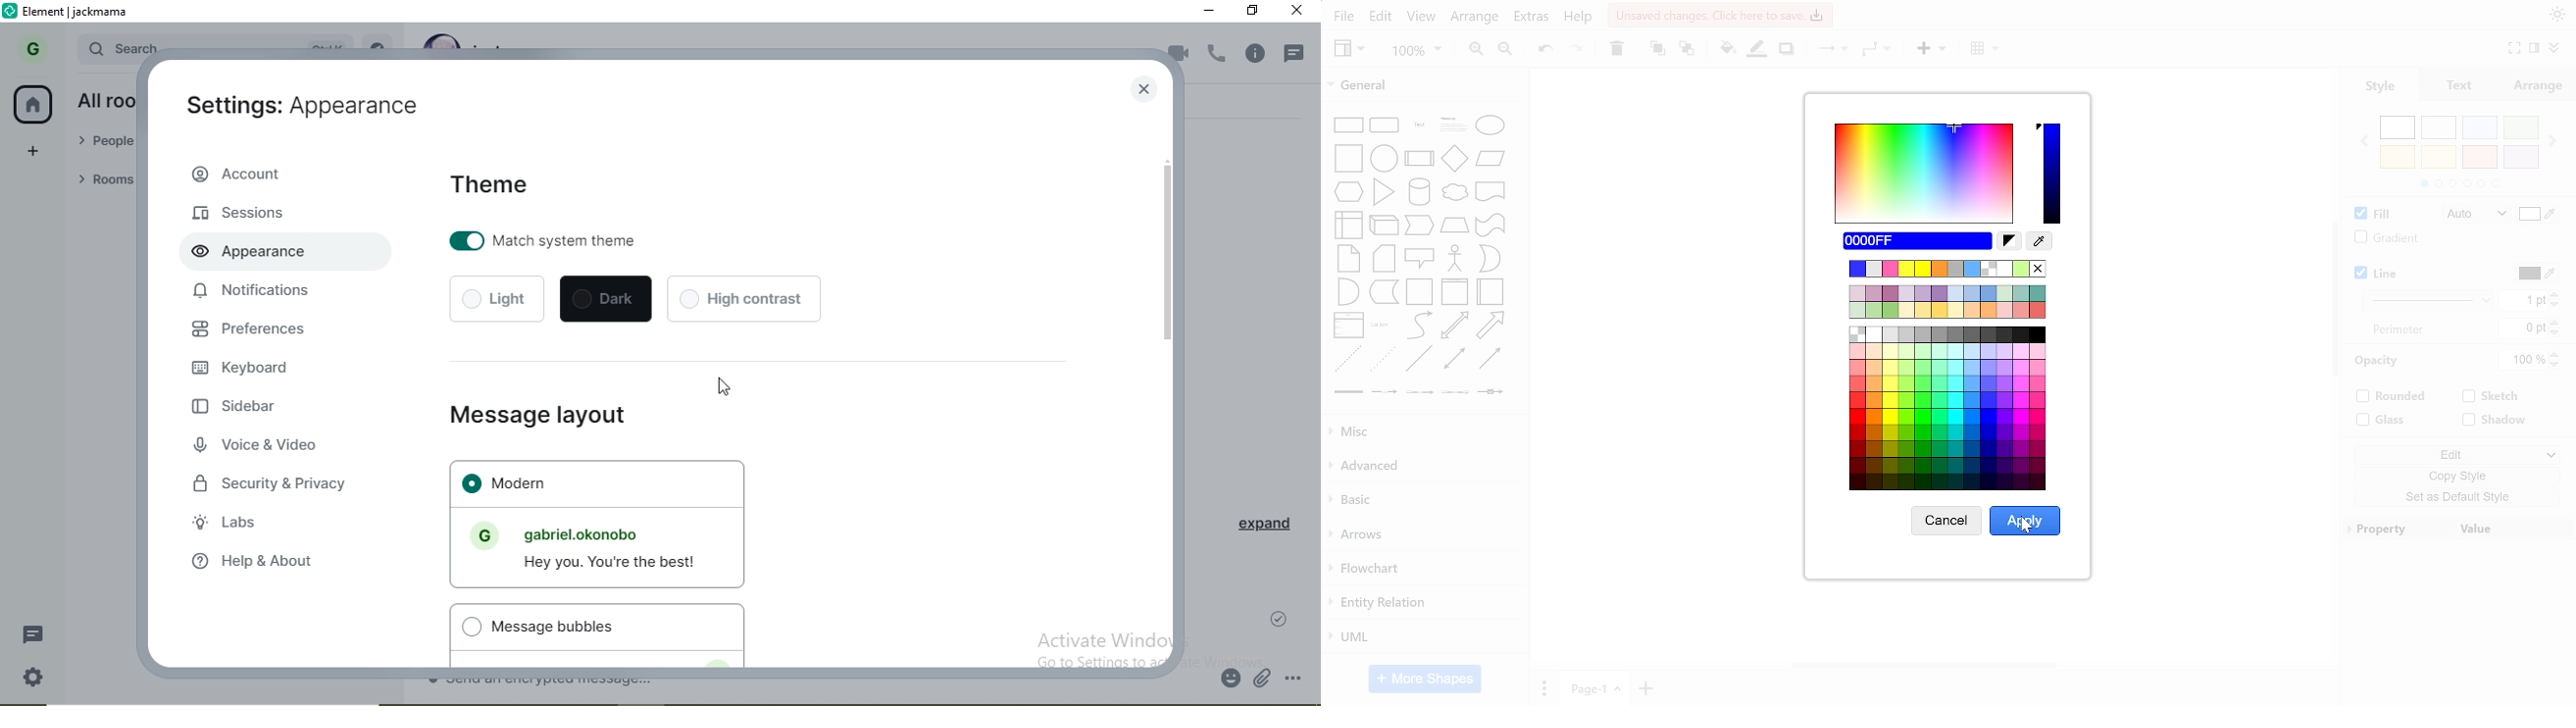 The height and width of the screenshot is (728, 2576). I want to click on zoom in, so click(1473, 51).